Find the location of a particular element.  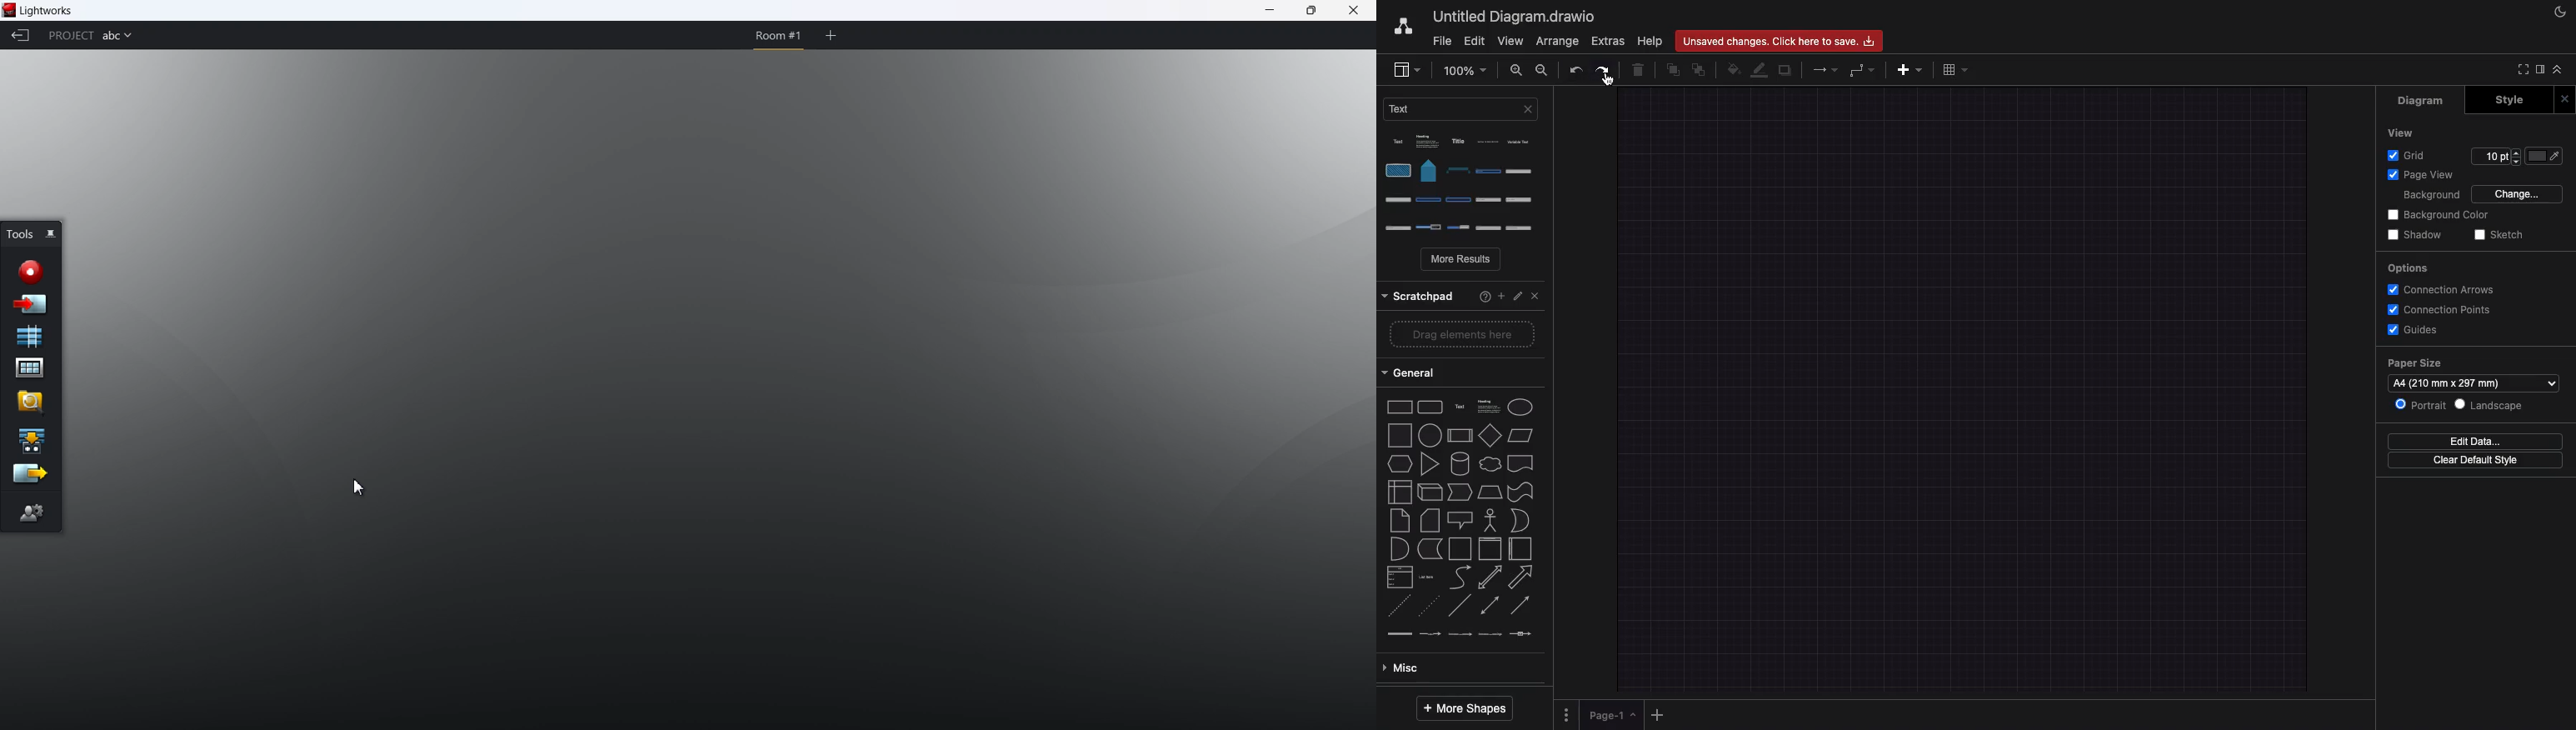

Add is located at coordinates (1500, 294).